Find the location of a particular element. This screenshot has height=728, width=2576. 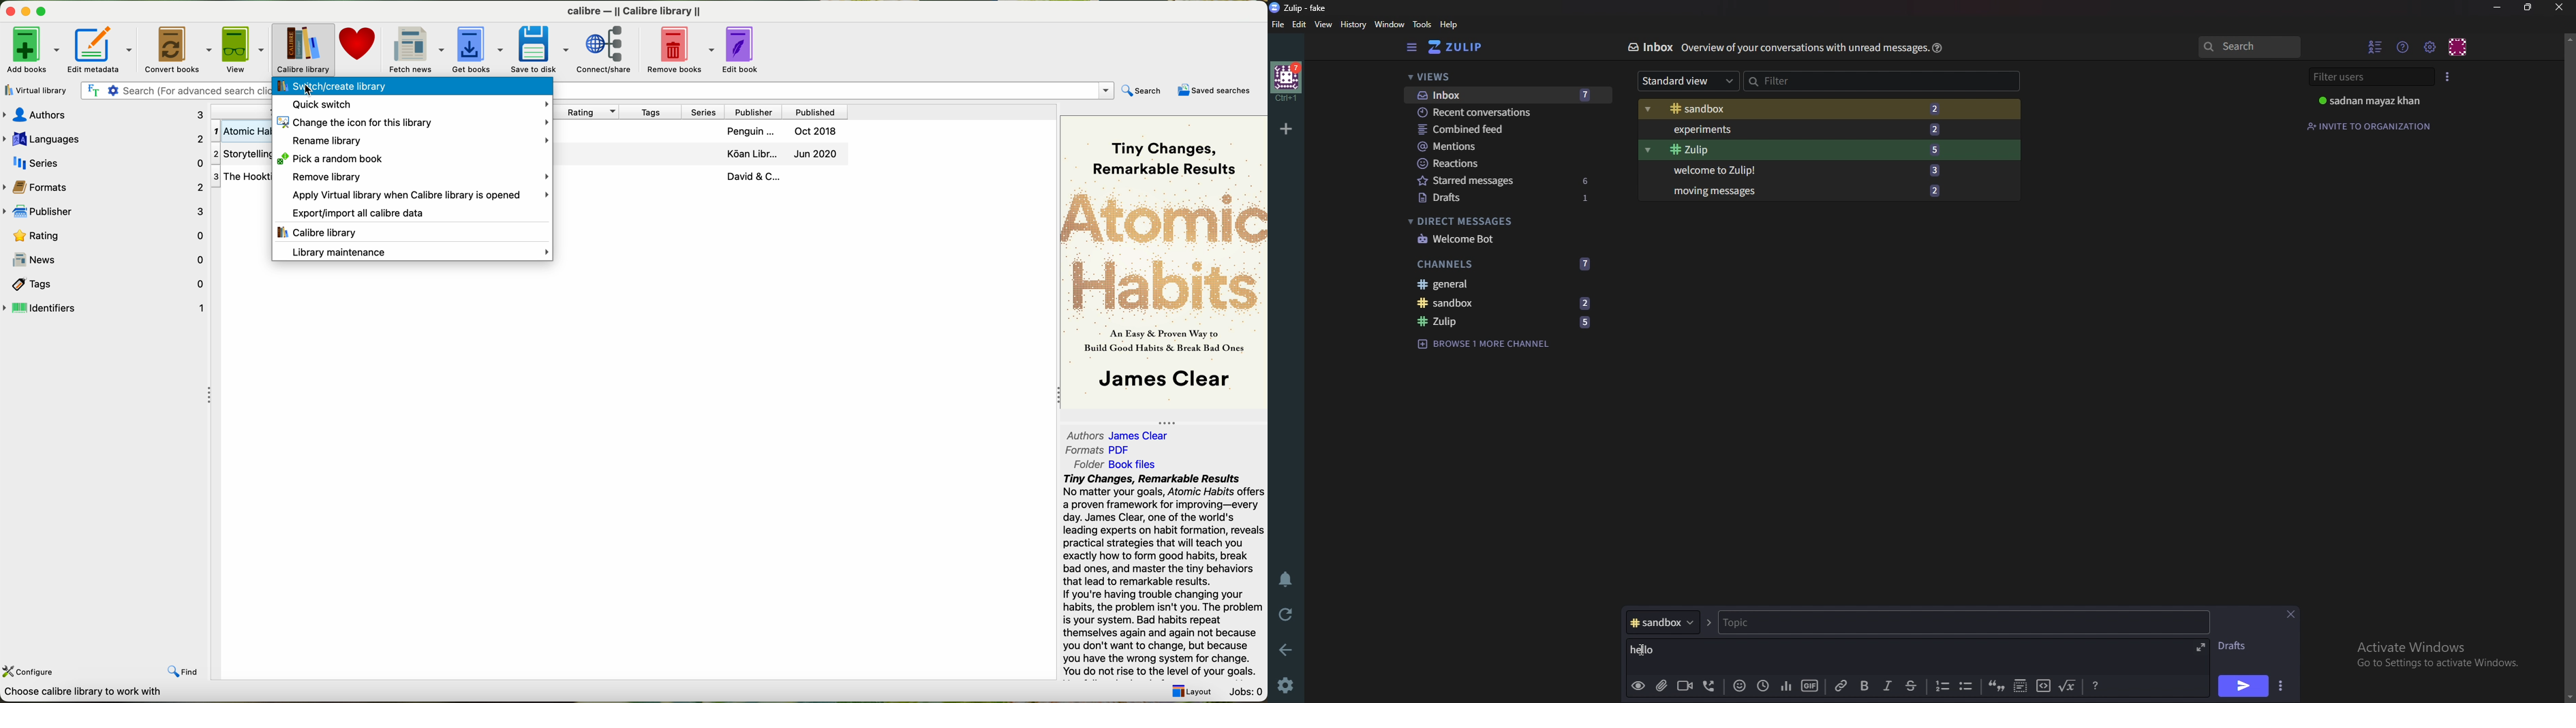

First Book Atomic Habits is located at coordinates (242, 133).